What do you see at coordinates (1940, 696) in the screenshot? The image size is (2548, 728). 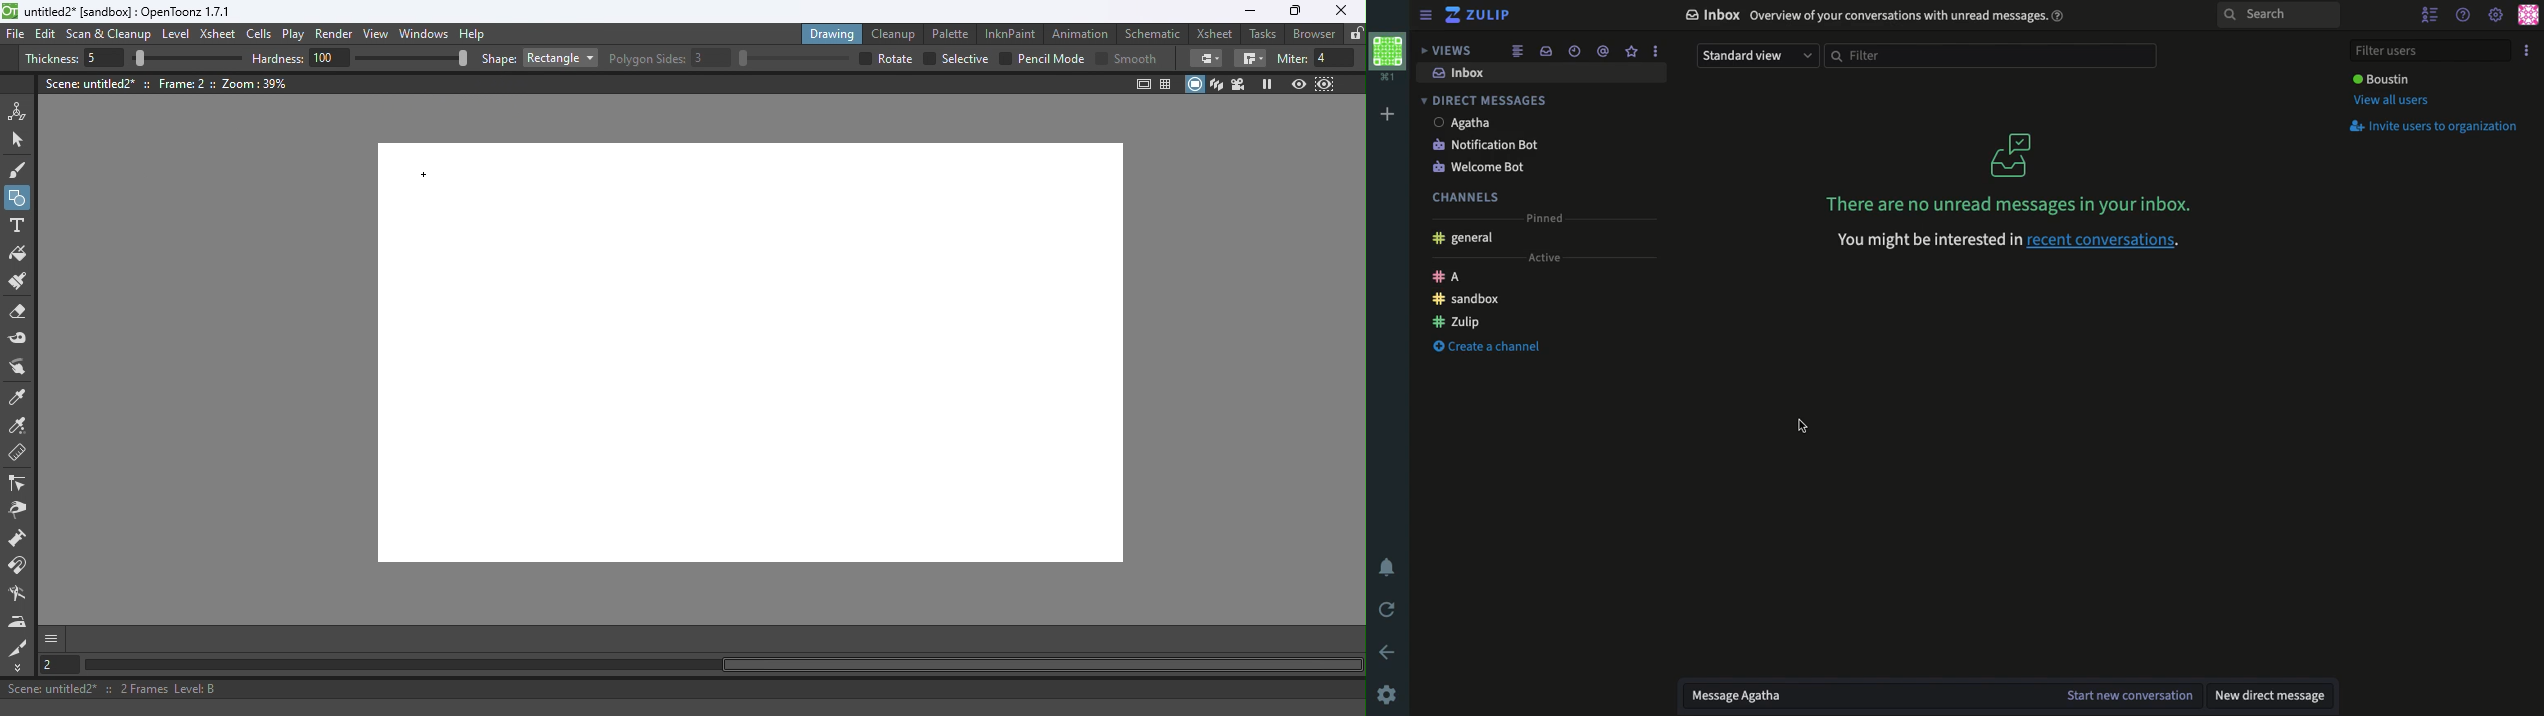 I see `Message` at bounding box center [1940, 696].